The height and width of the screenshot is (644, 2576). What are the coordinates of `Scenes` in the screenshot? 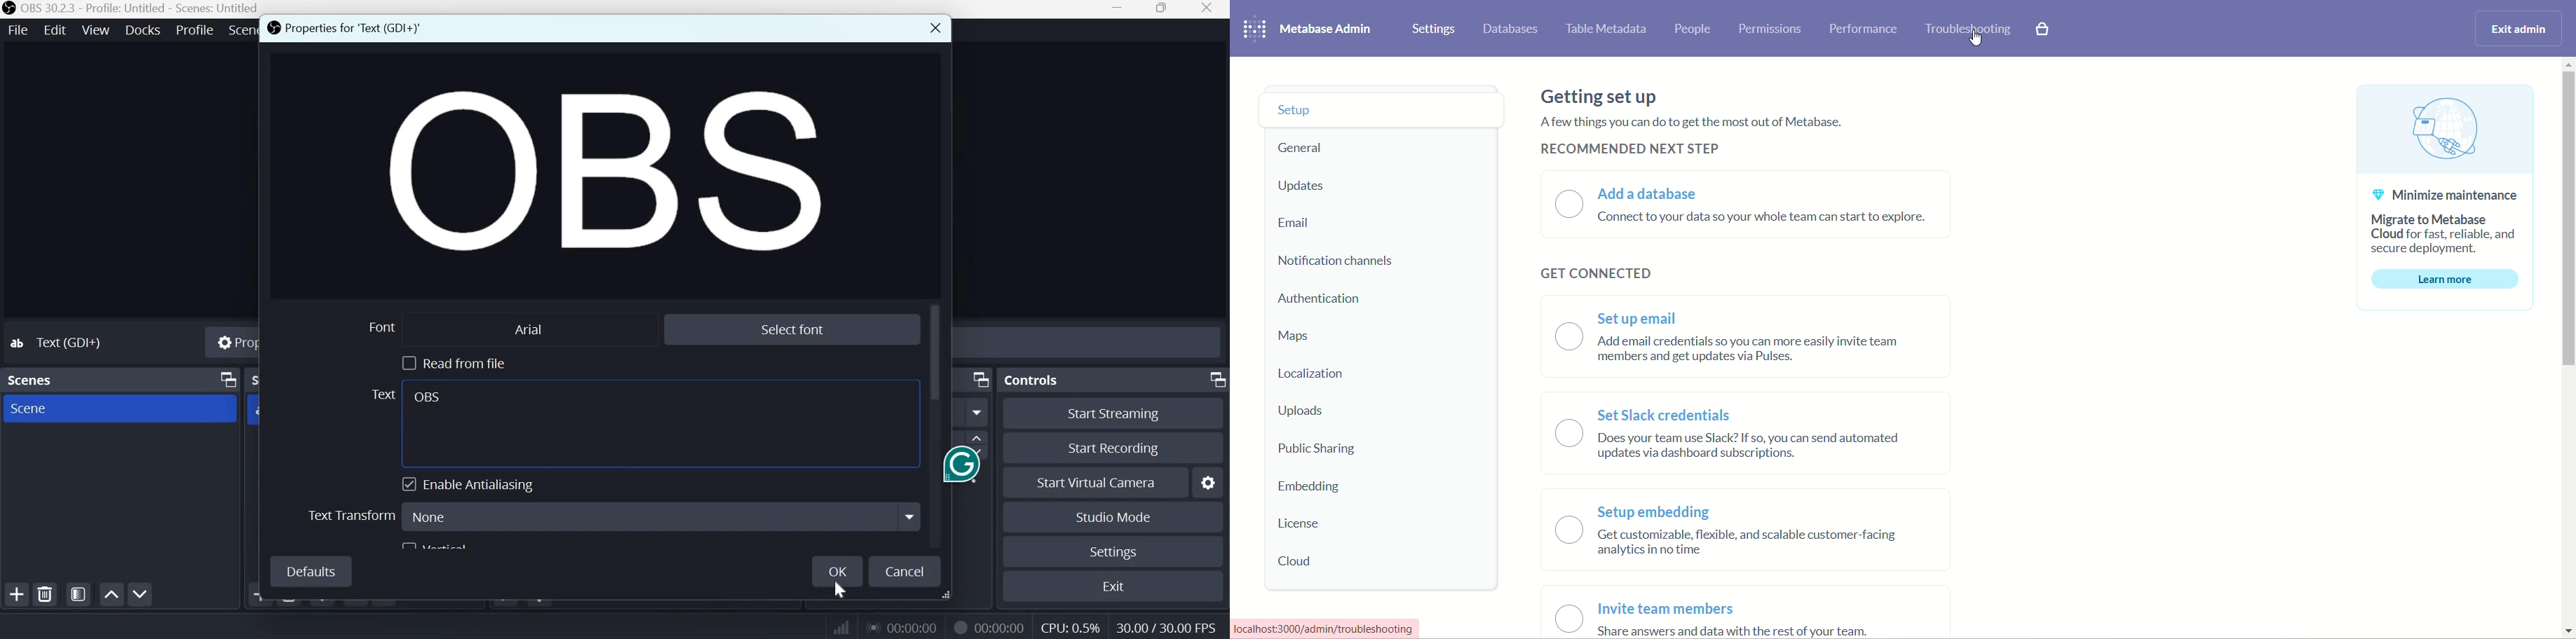 It's located at (30, 380).